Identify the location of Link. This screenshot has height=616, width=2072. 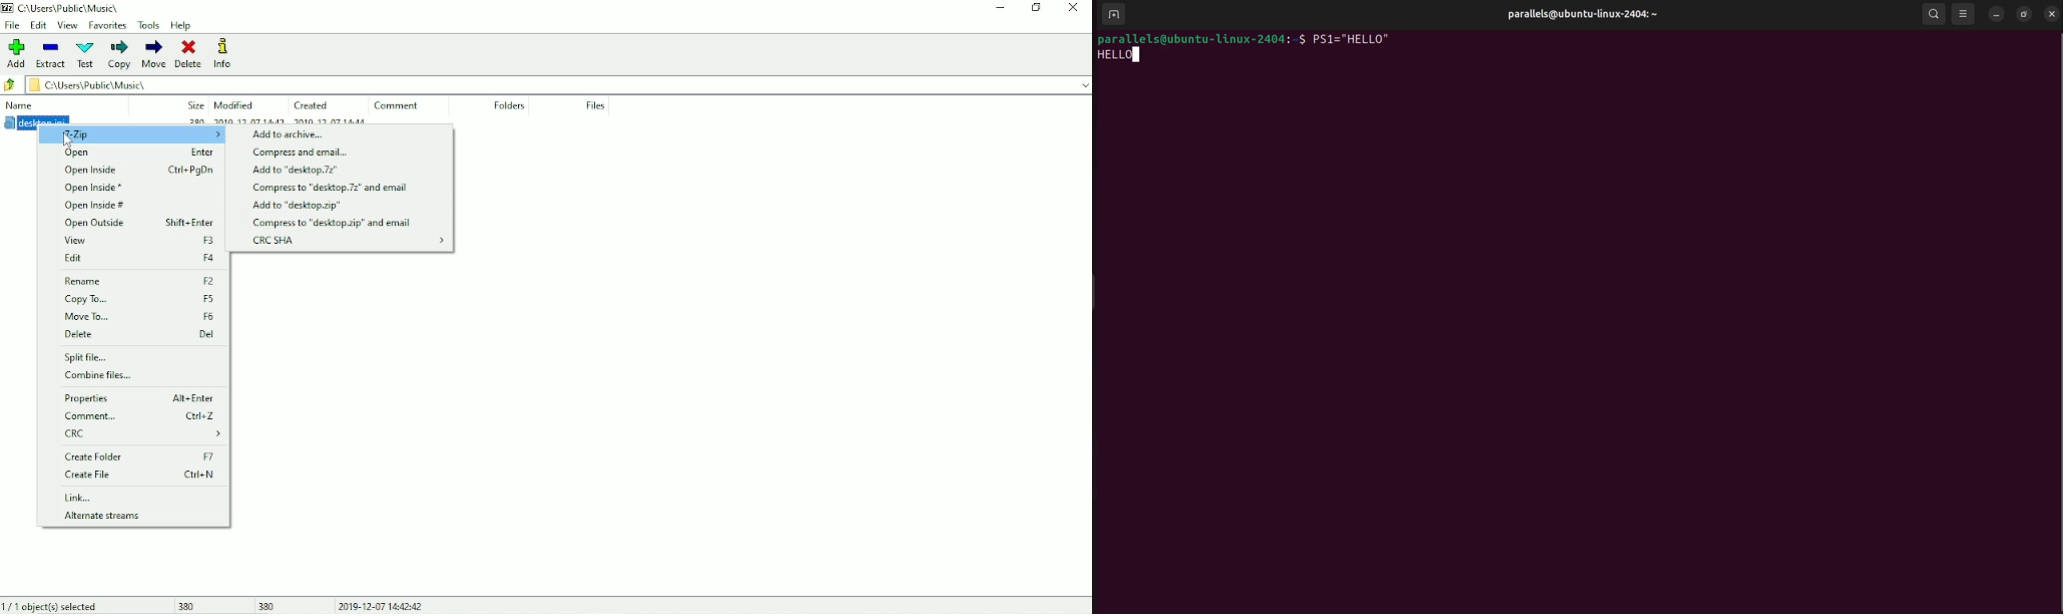
(79, 498).